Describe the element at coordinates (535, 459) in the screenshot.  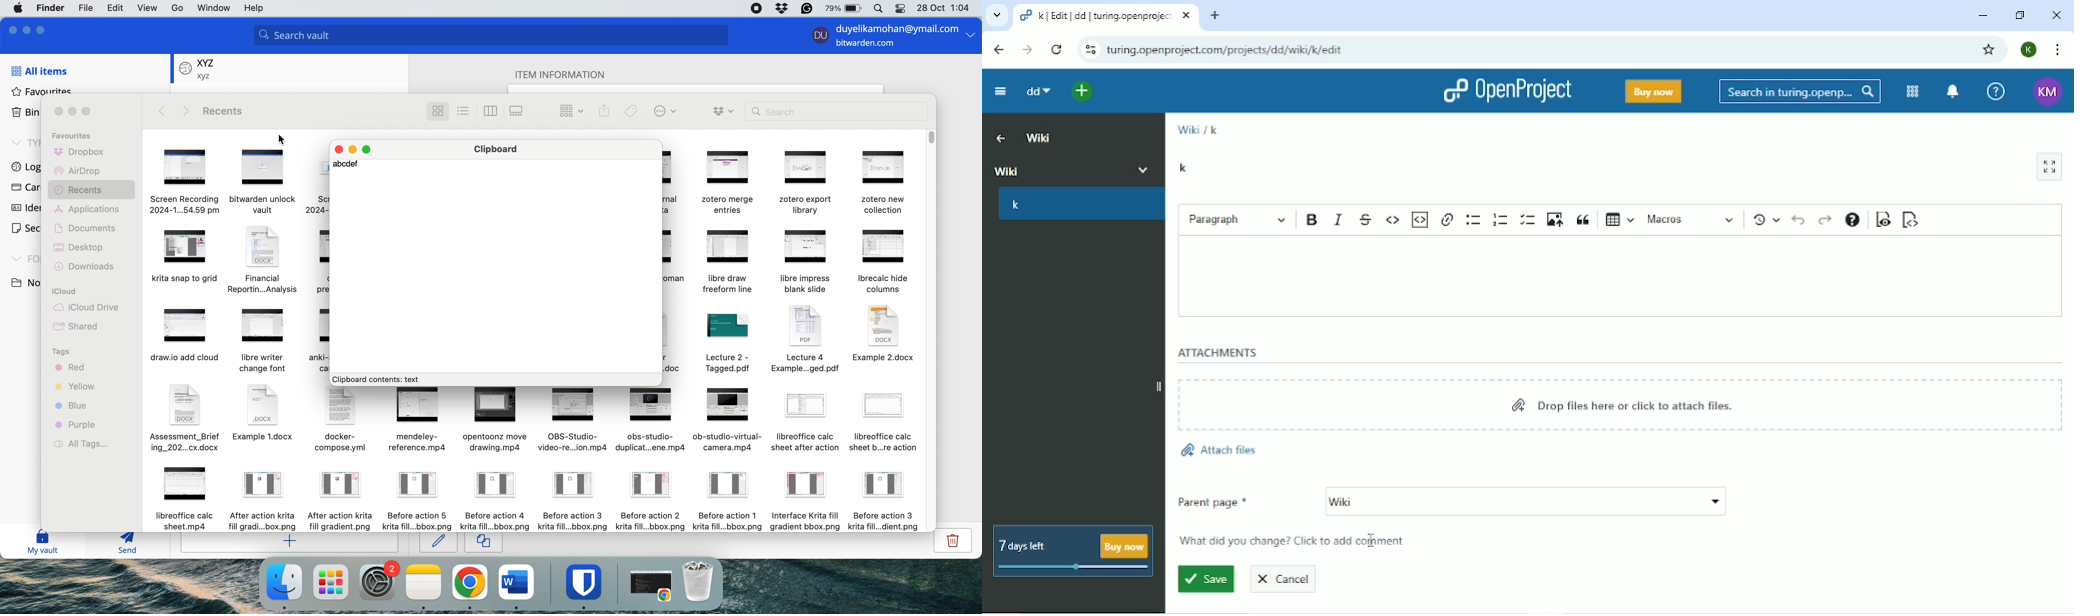
I see `system files` at that location.